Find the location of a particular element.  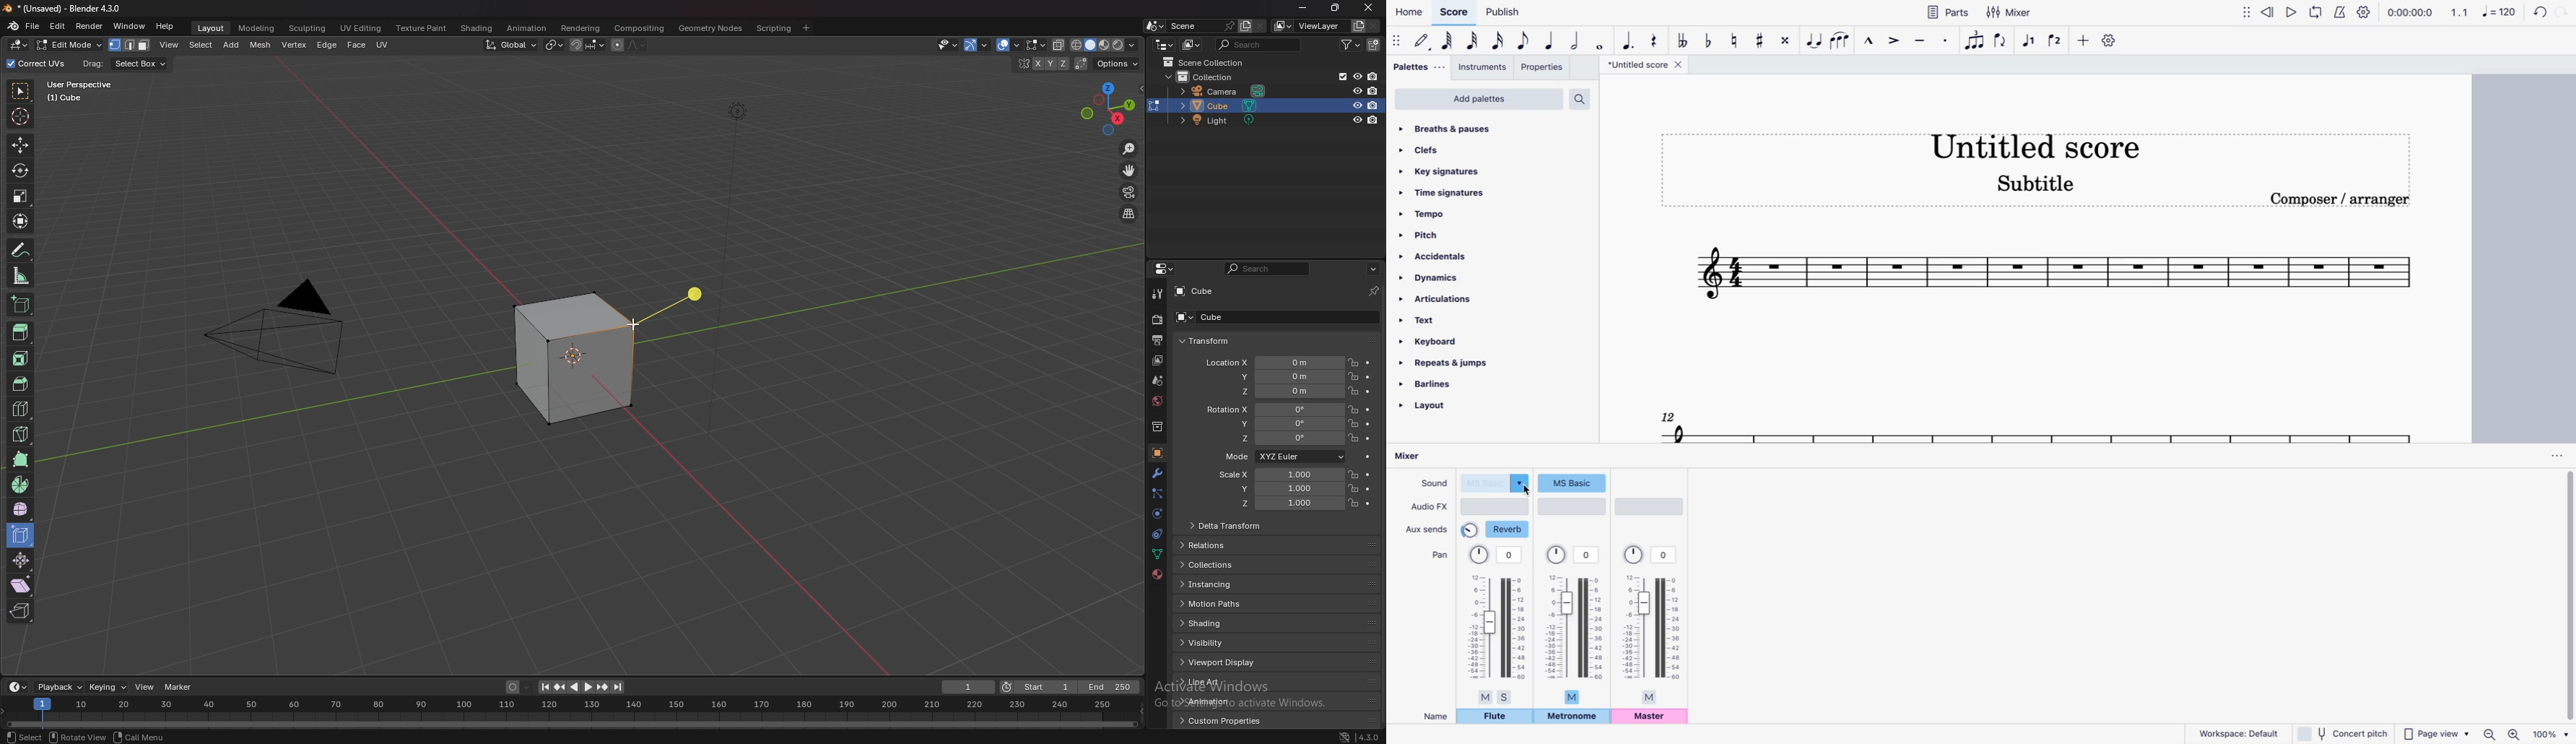

cube is located at coordinates (1254, 318).